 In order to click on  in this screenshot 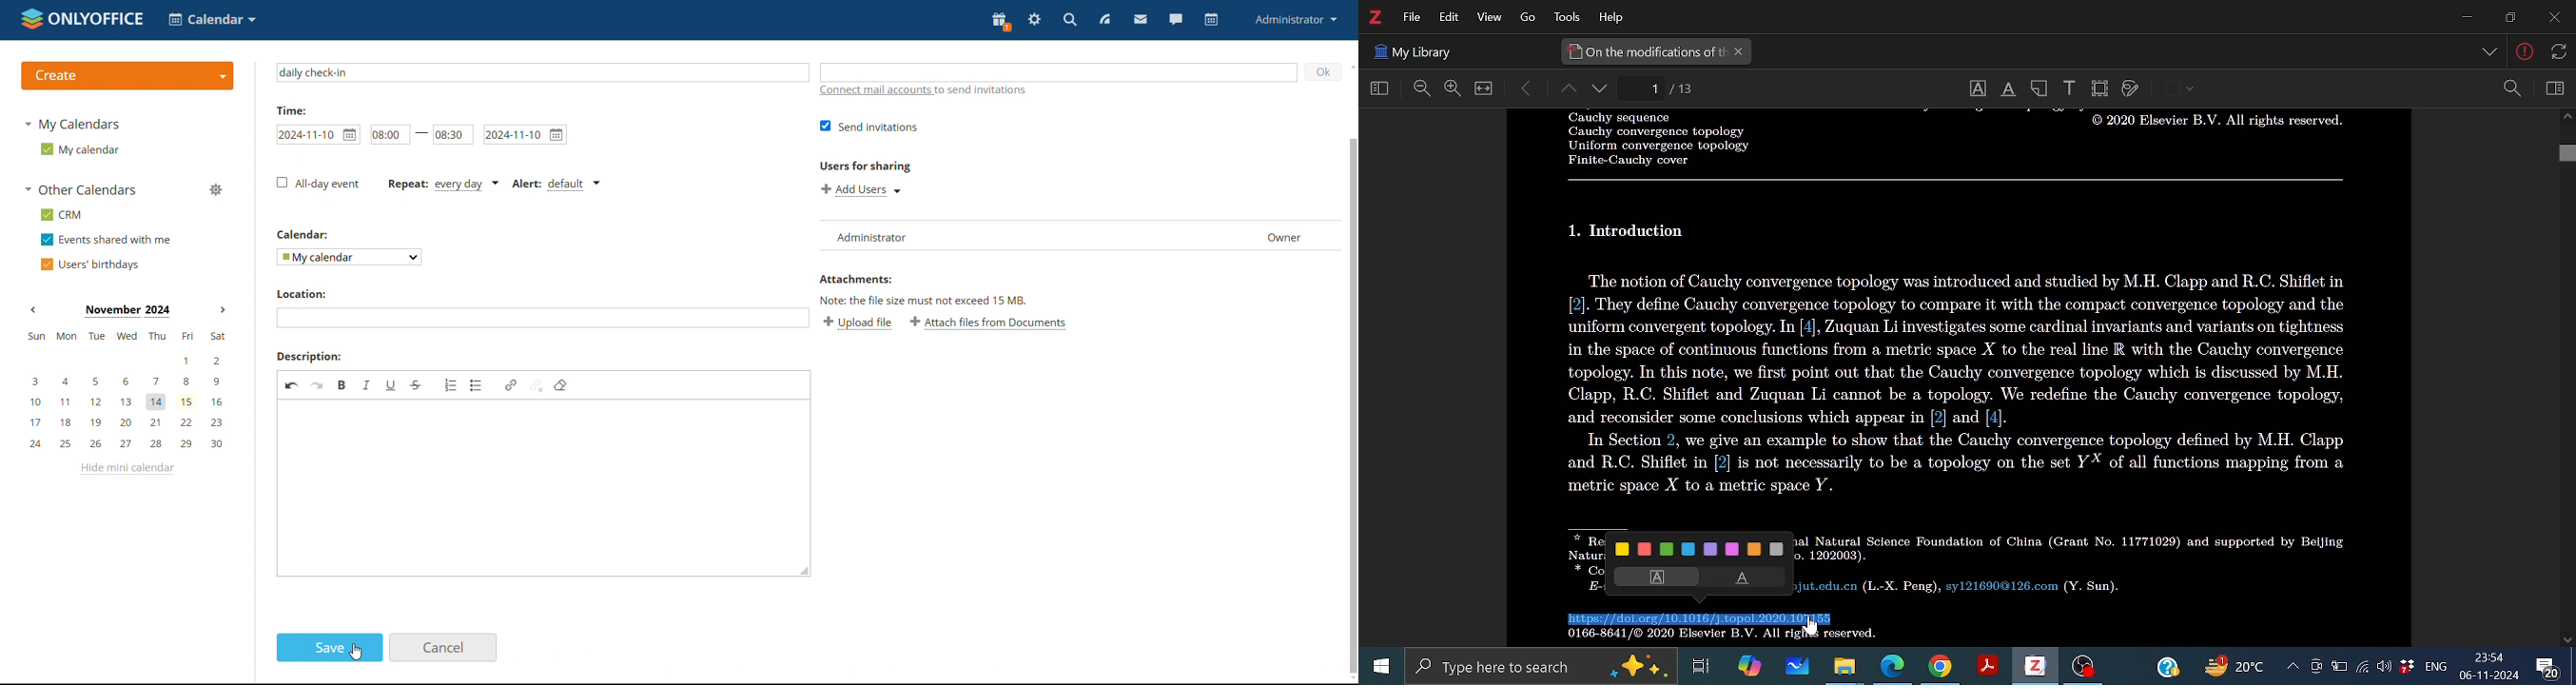, I will do `click(1522, 18)`.